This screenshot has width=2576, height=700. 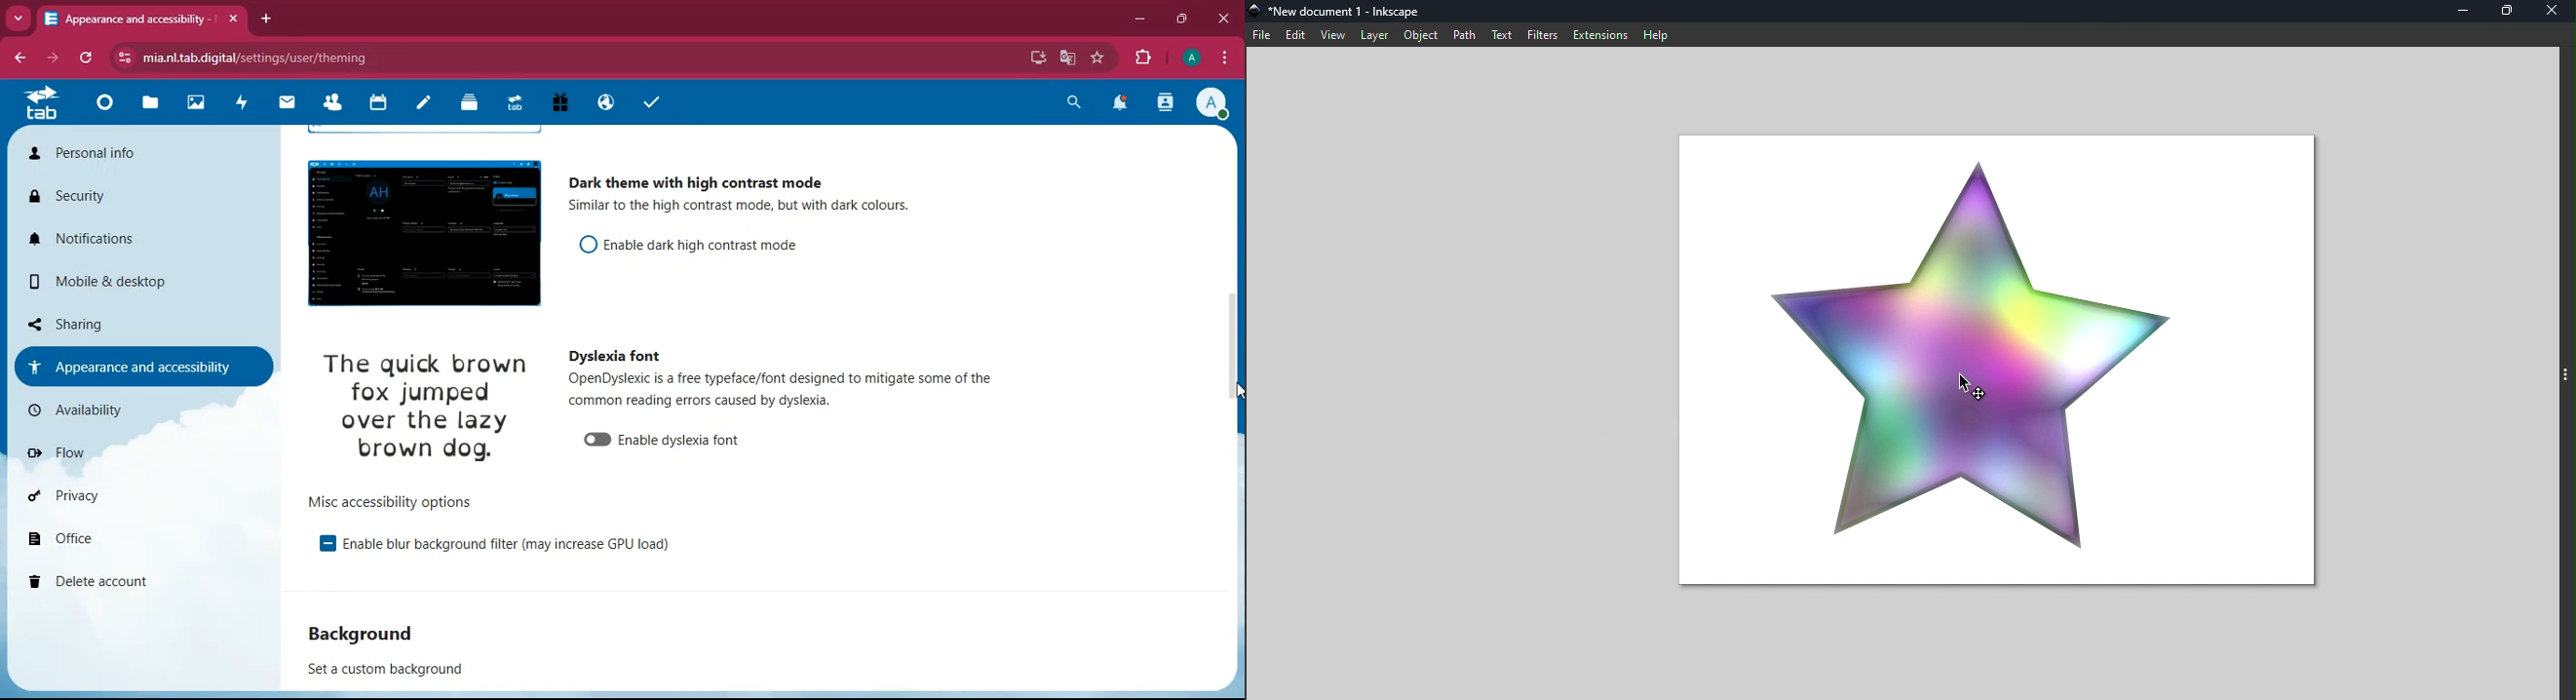 What do you see at coordinates (602, 102) in the screenshot?
I see `public` at bounding box center [602, 102].